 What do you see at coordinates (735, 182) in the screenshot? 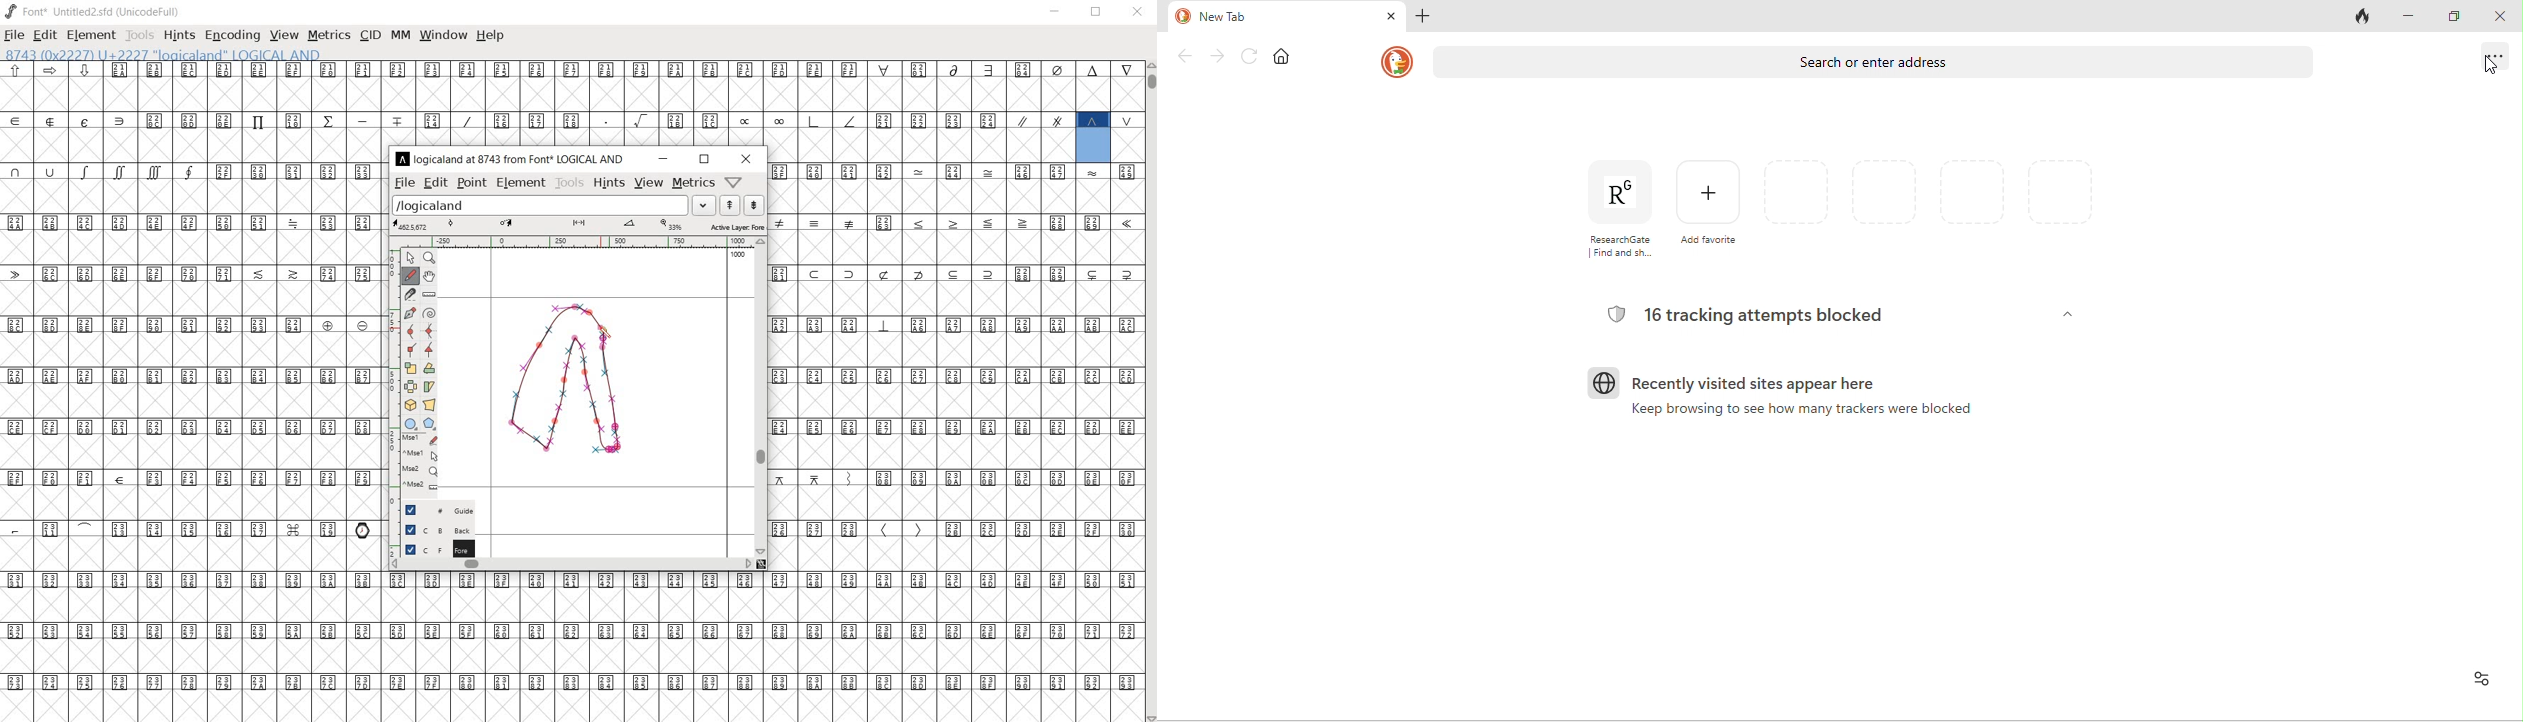
I see `Help/Window` at bounding box center [735, 182].